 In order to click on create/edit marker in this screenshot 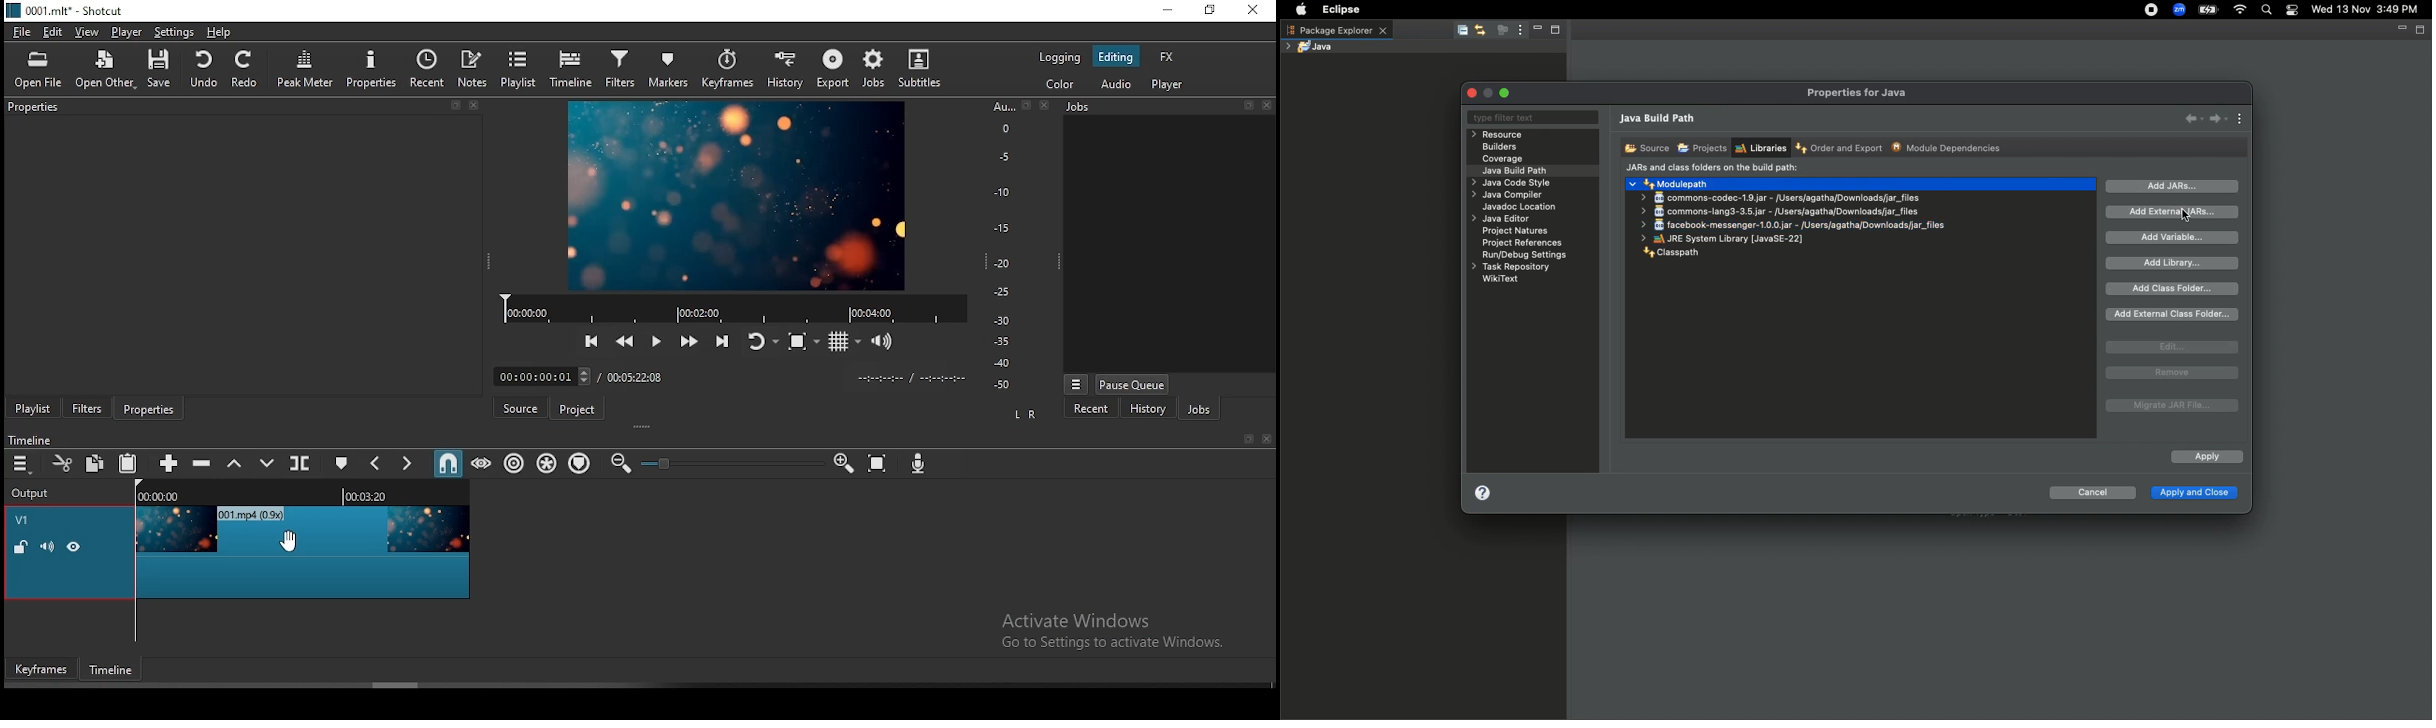, I will do `click(341, 464)`.